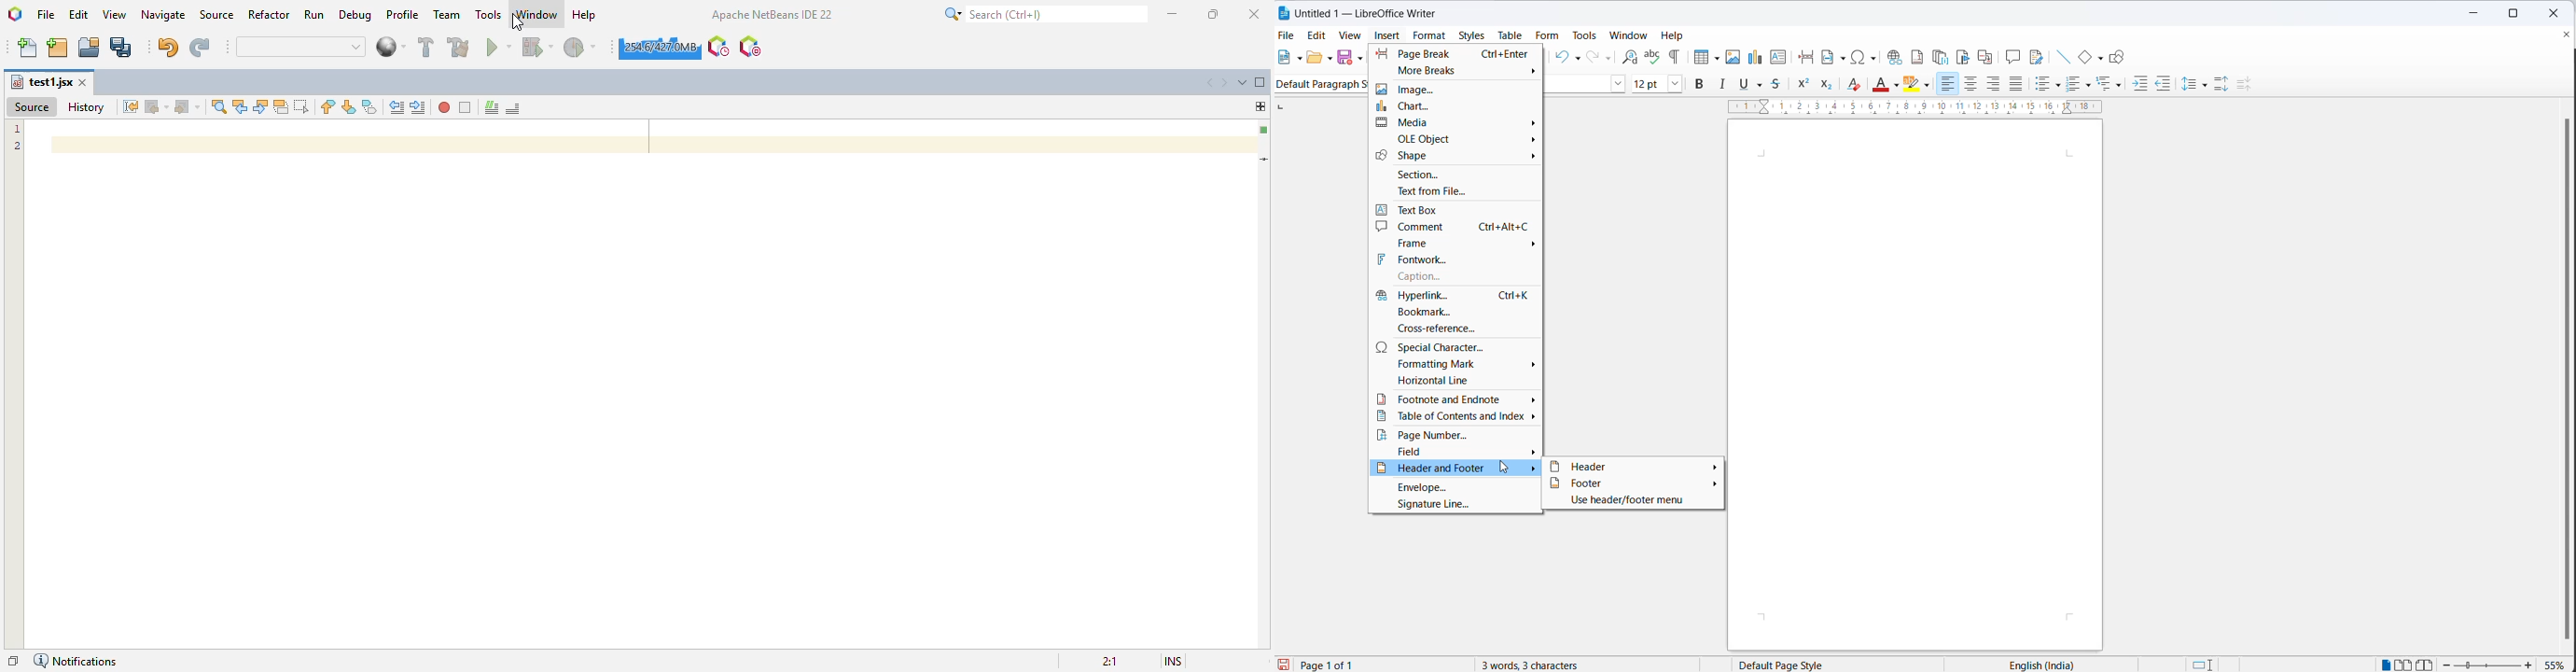 This screenshot has height=672, width=2576. I want to click on insert, so click(1390, 34).